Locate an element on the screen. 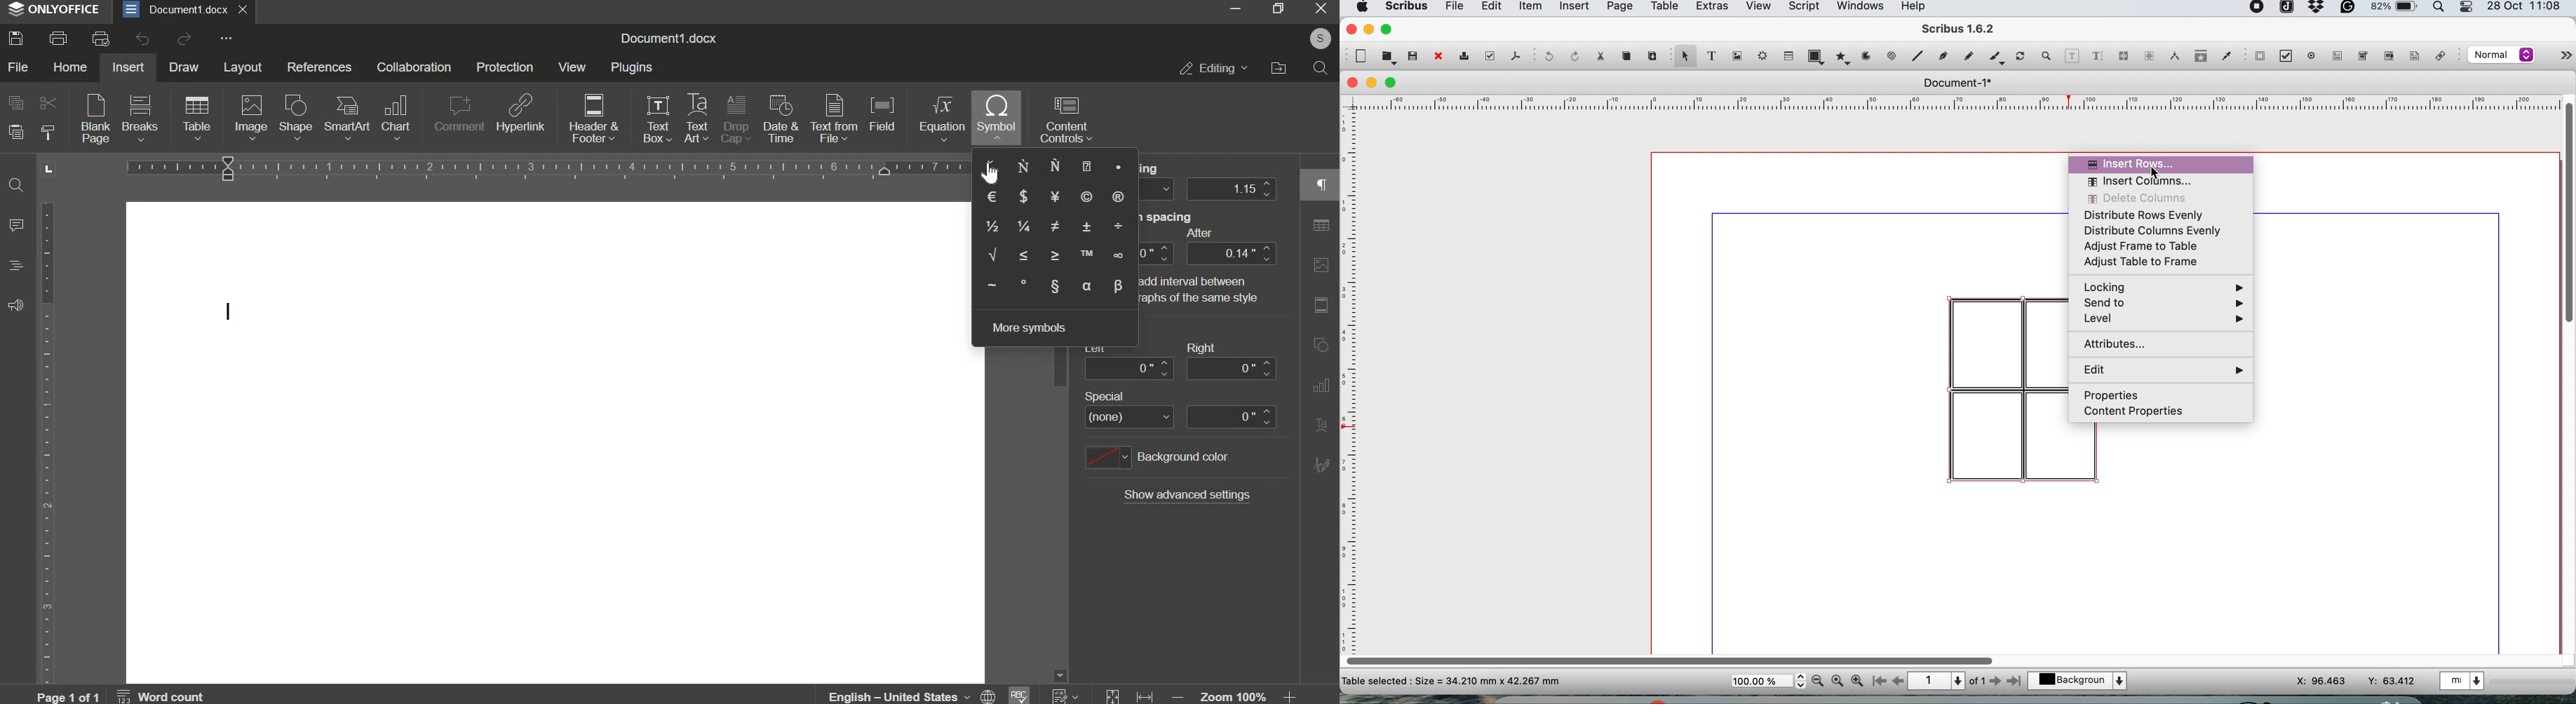 The image size is (2576, 728). text frame is located at coordinates (1710, 58).